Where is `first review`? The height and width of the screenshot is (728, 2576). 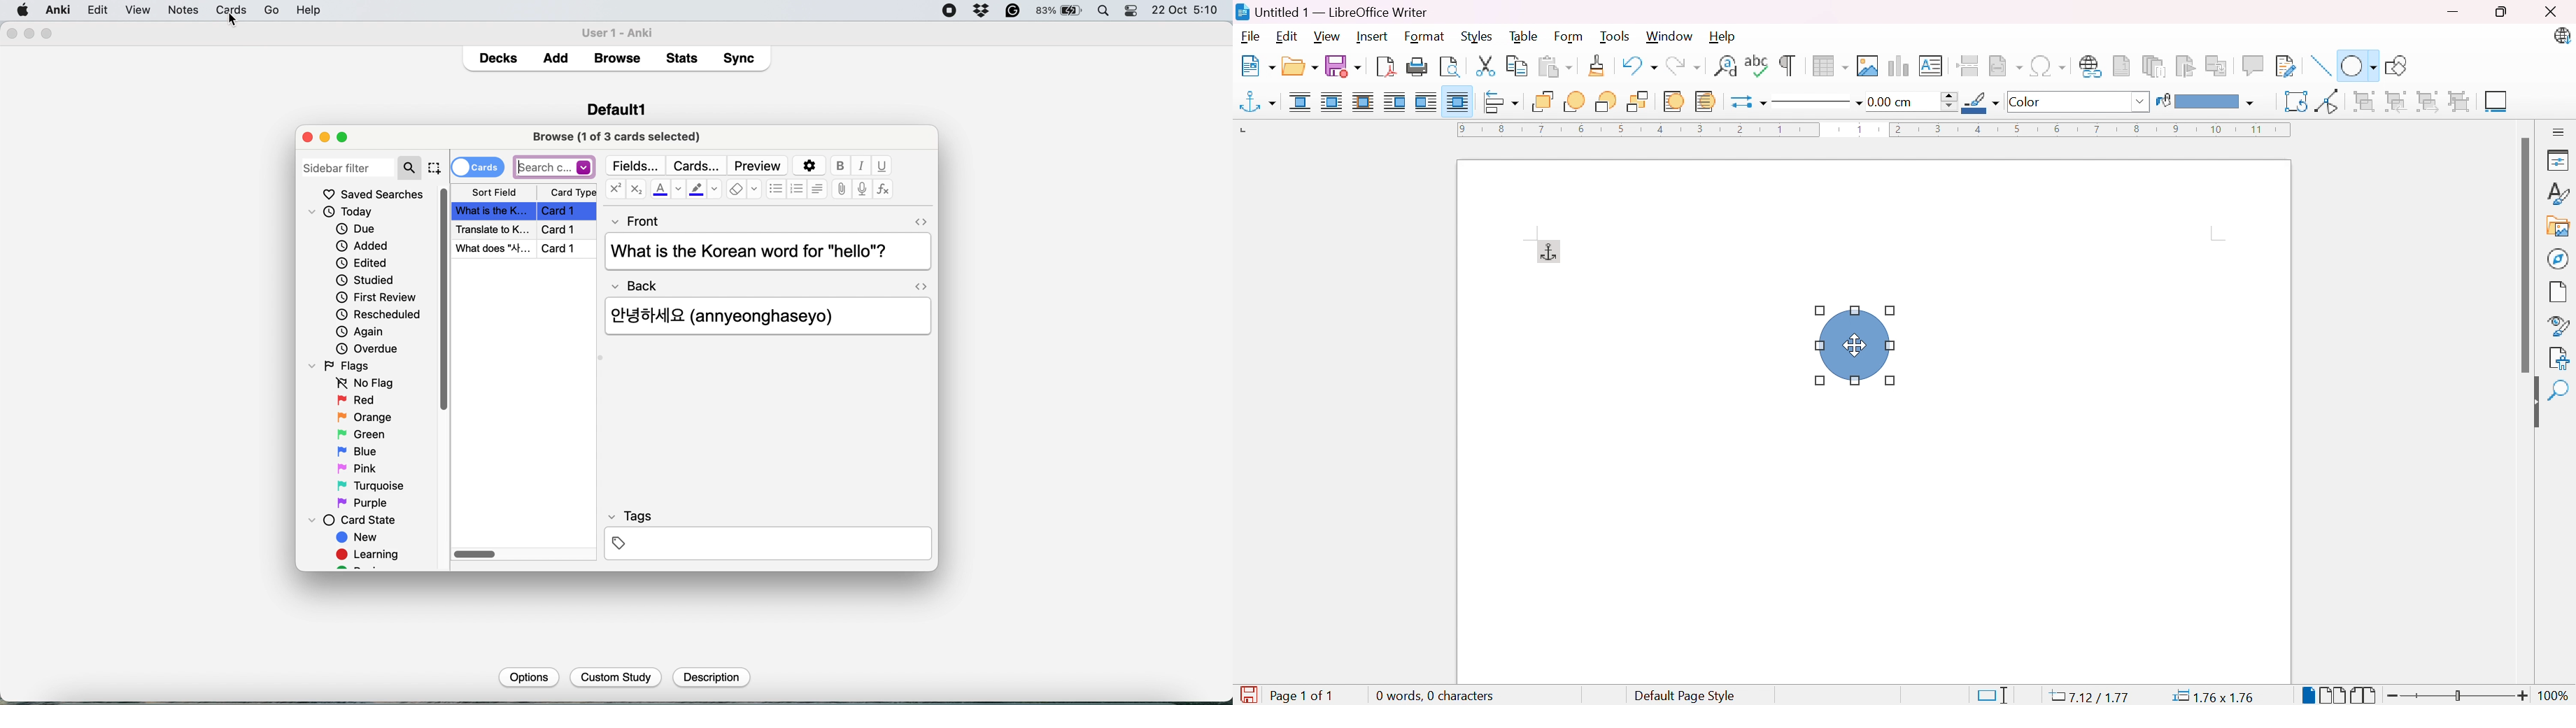
first review is located at coordinates (376, 299).